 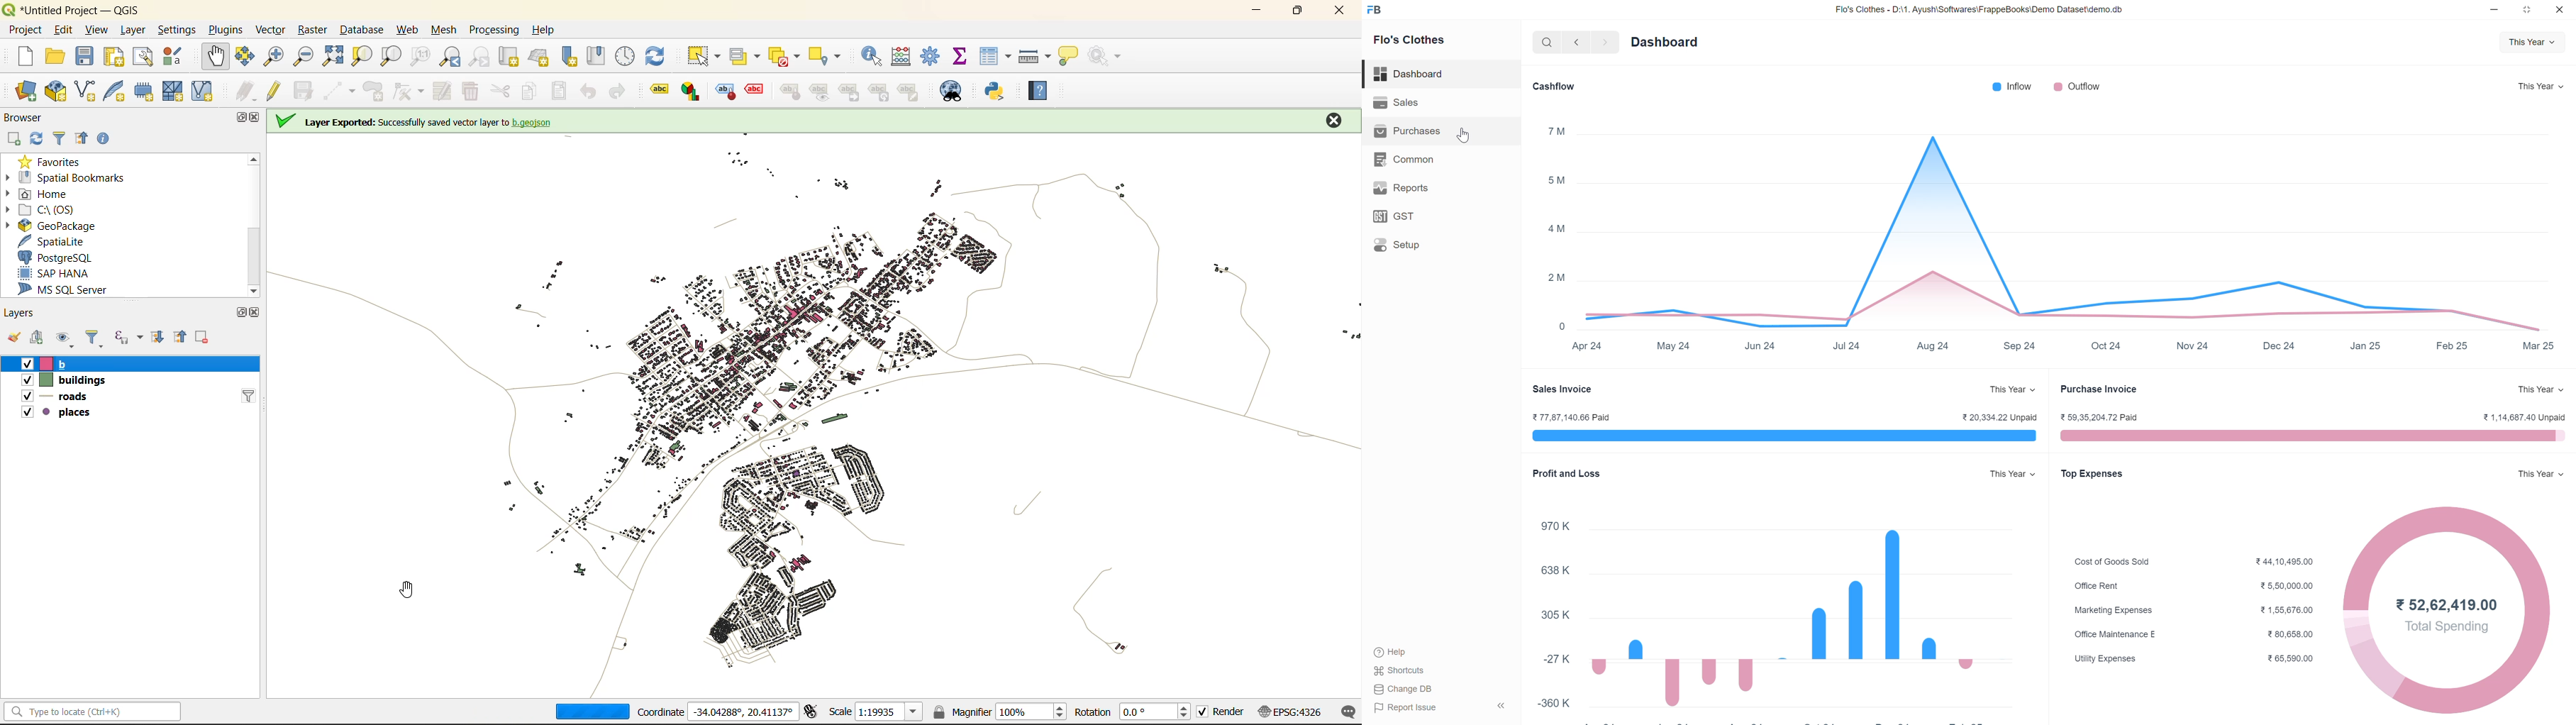 I want to click on 0, so click(x=1562, y=326).